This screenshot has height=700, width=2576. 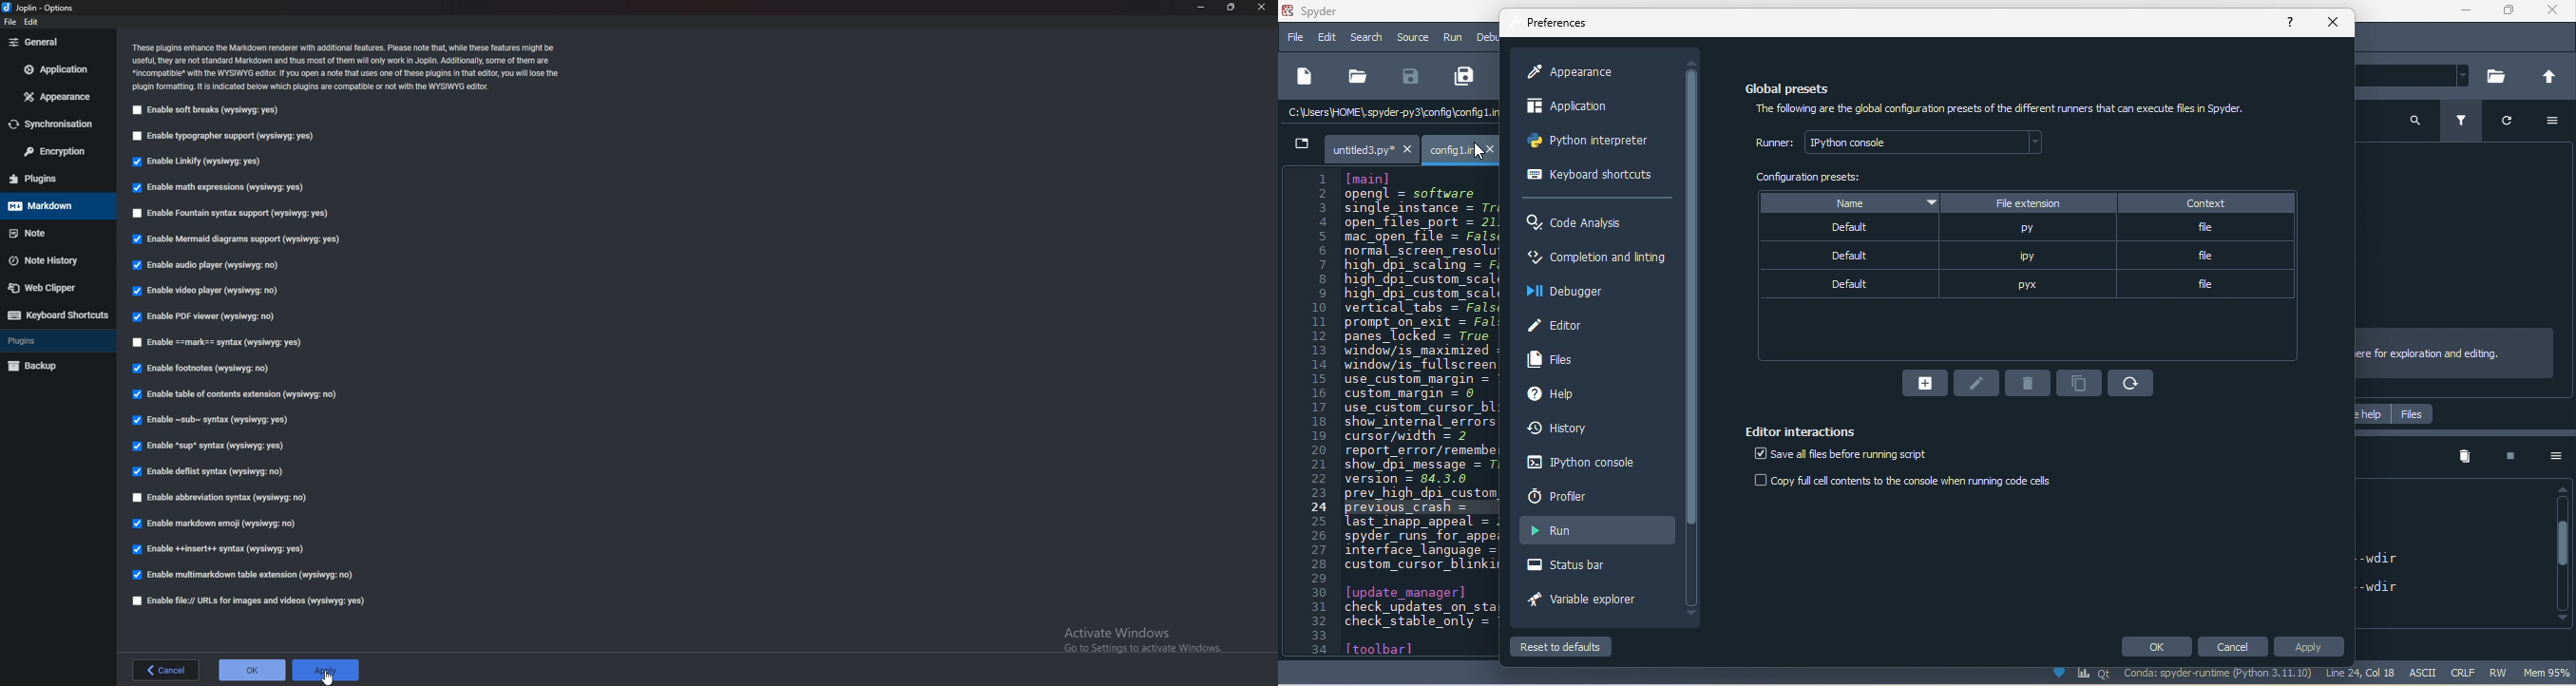 What do you see at coordinates (2504, 672) in the screenshot?
I see `rw` at bounding box center [2504, 672].